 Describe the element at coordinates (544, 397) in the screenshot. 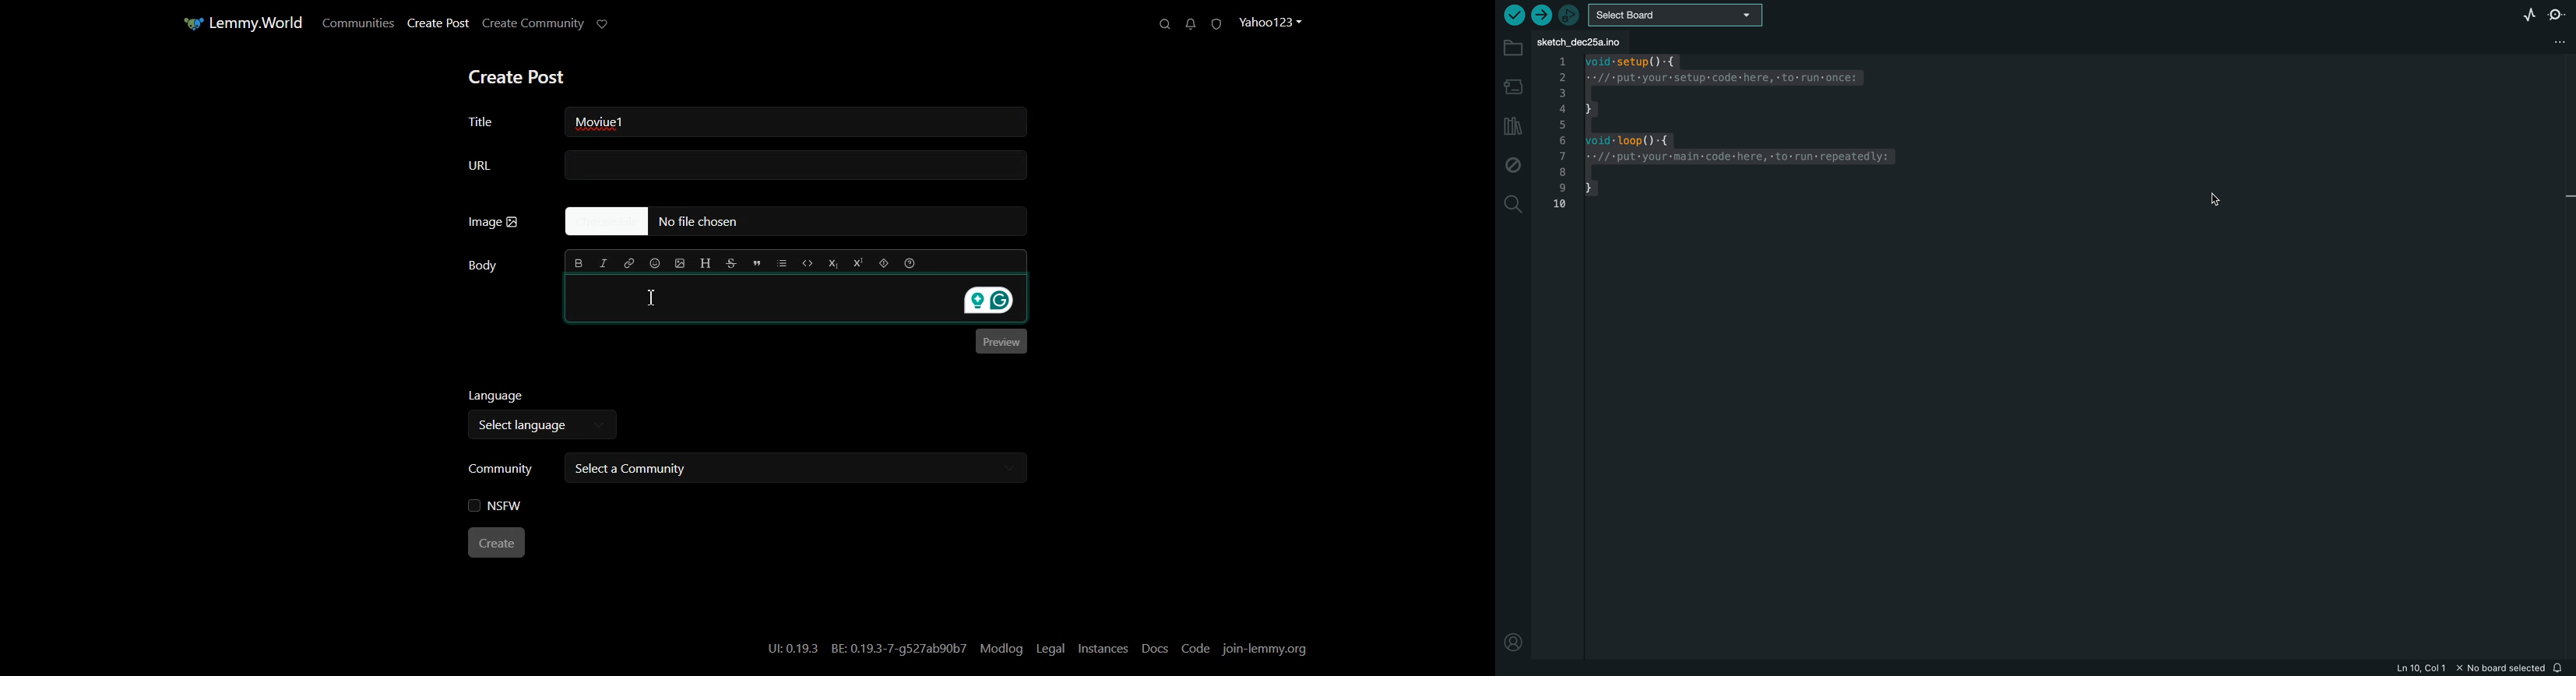

I see `Language` at that location.